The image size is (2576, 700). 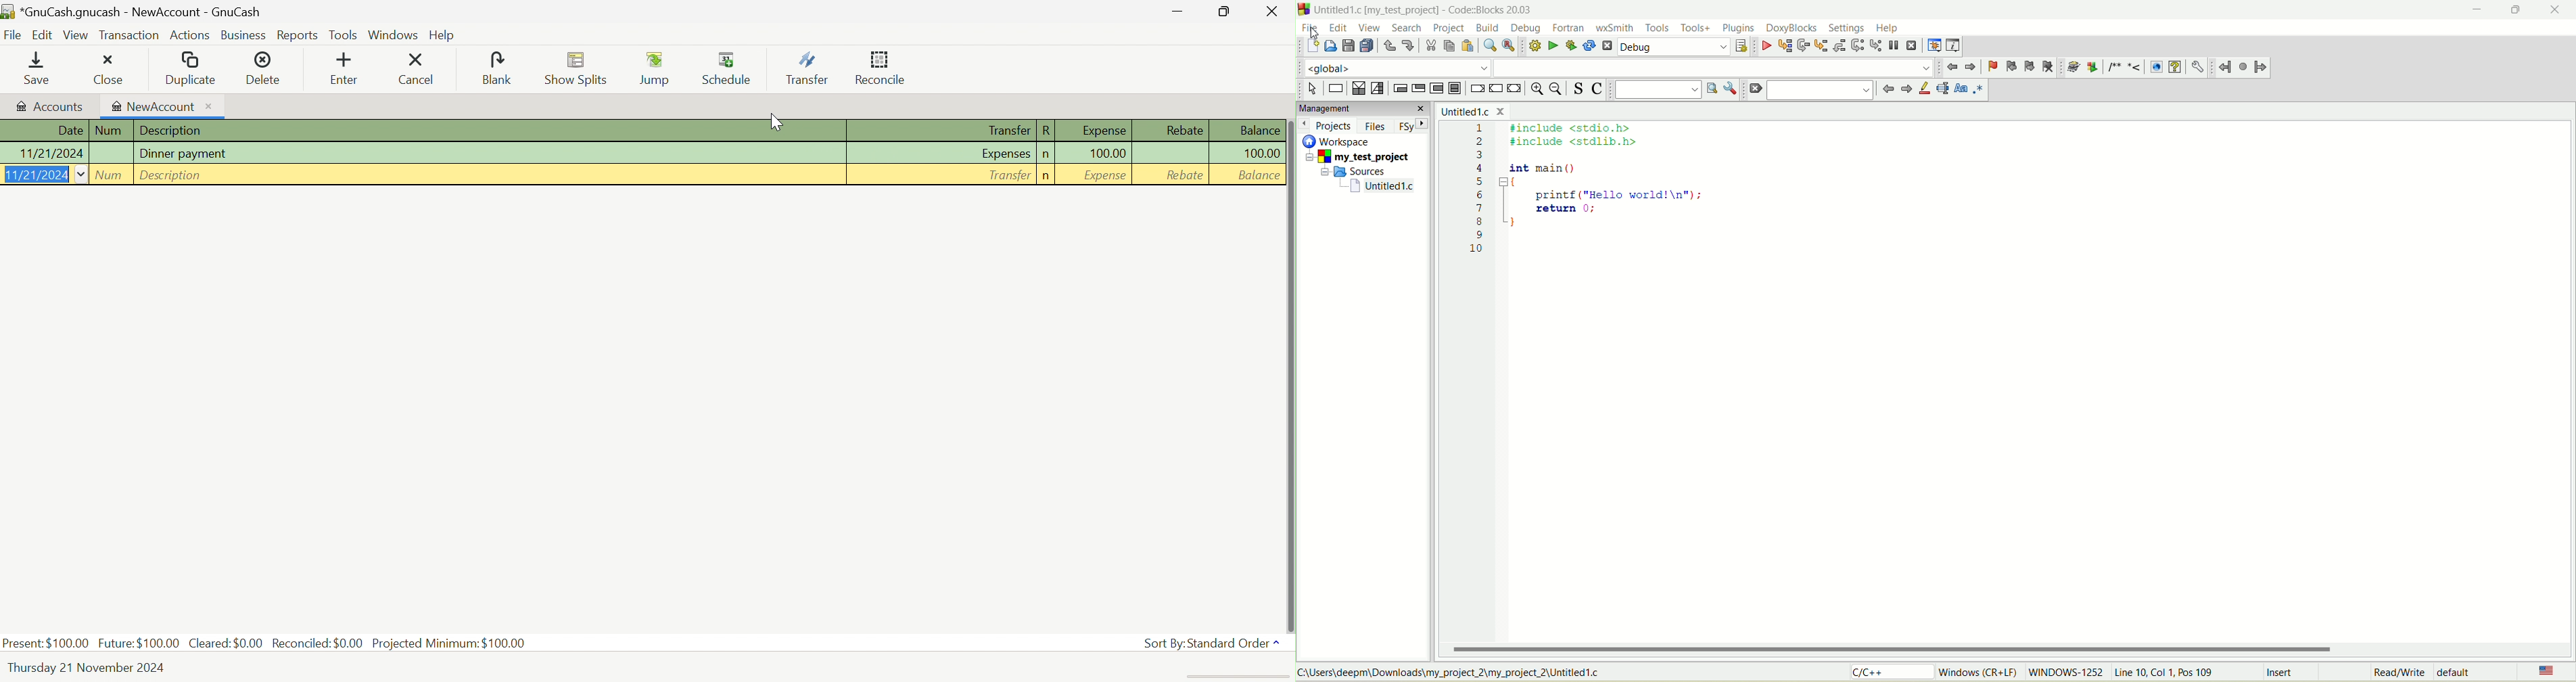 I want to click on jump forward, so click(x=1973, y=67).